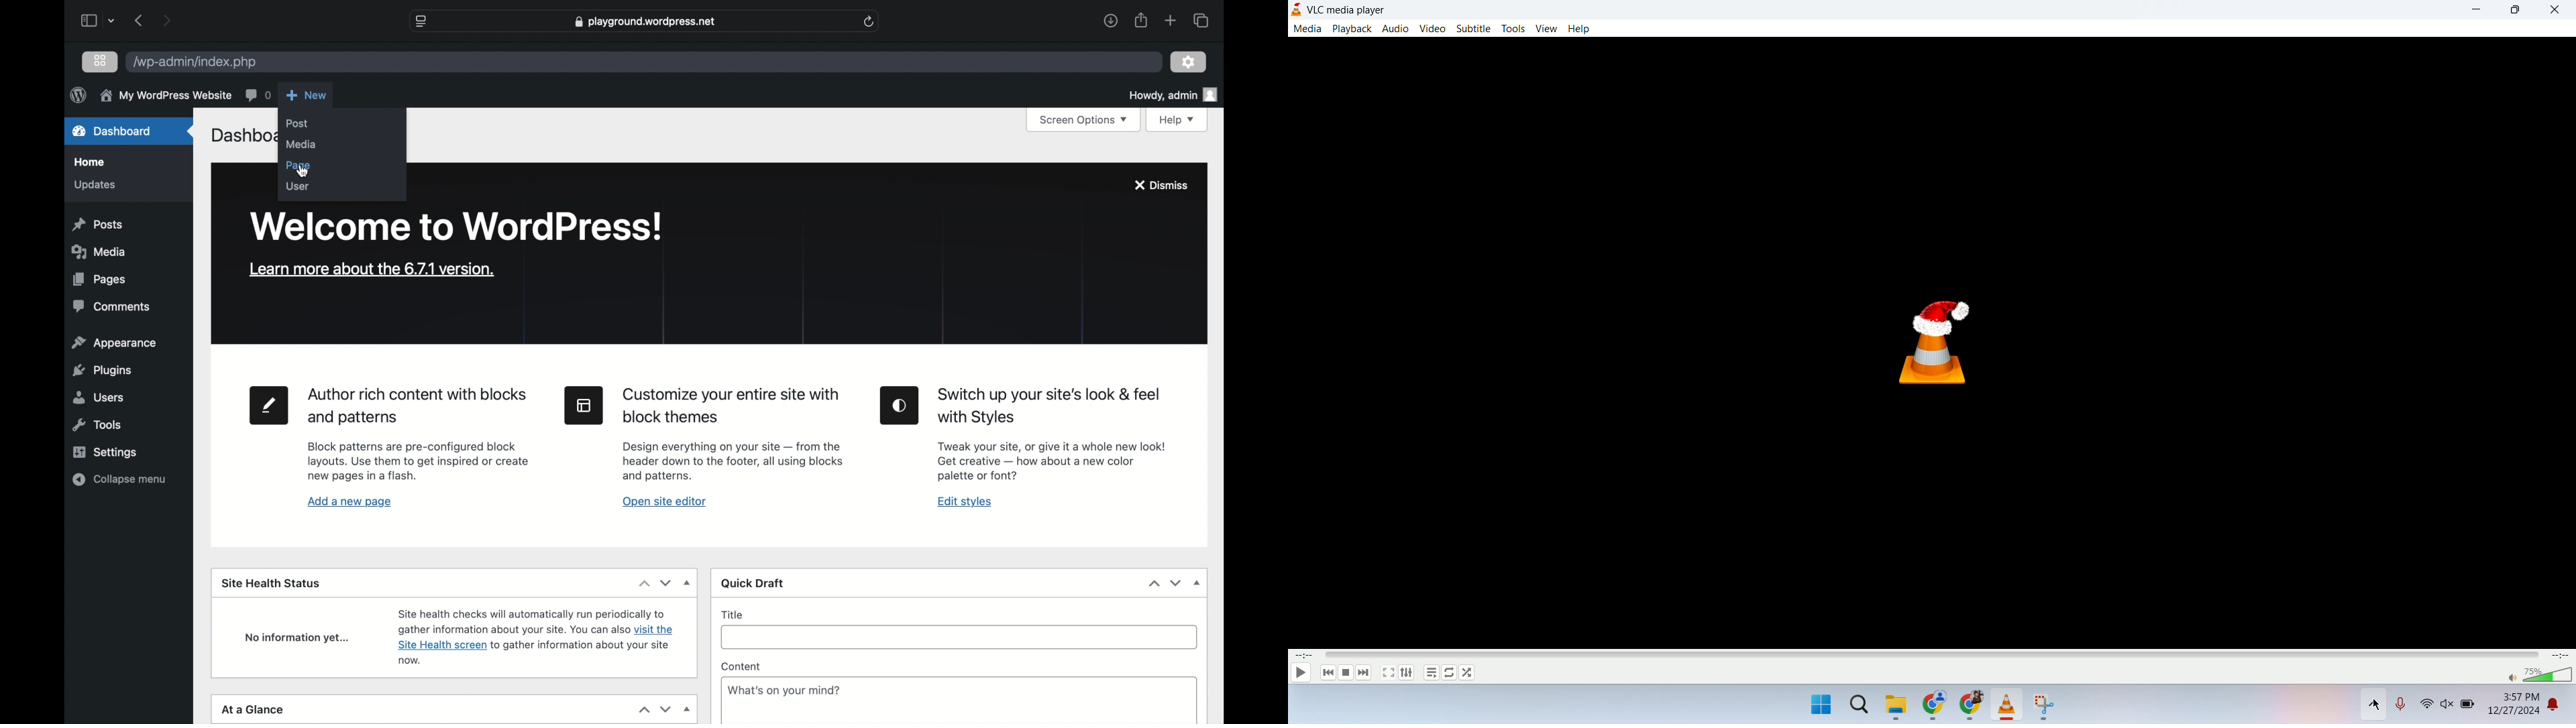 The image size is (2576, 728). I want to click on tools, so click(1515, 28).